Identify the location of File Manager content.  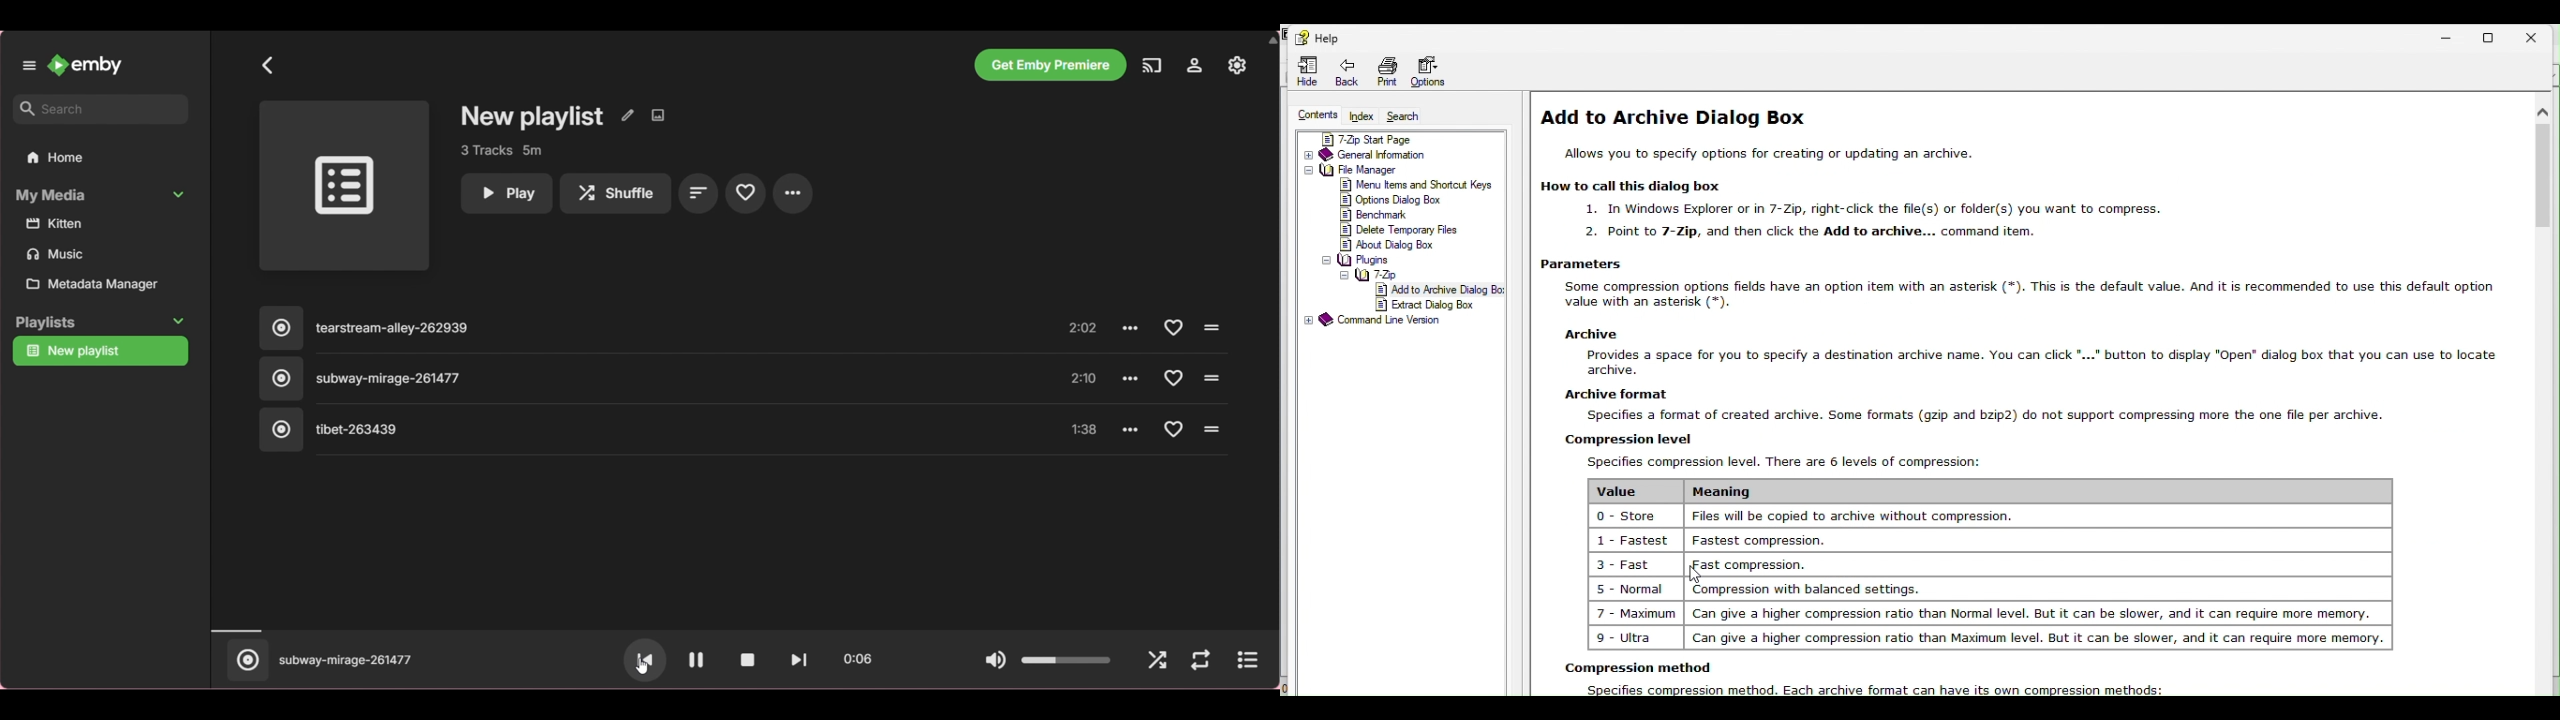
(1397, 208).